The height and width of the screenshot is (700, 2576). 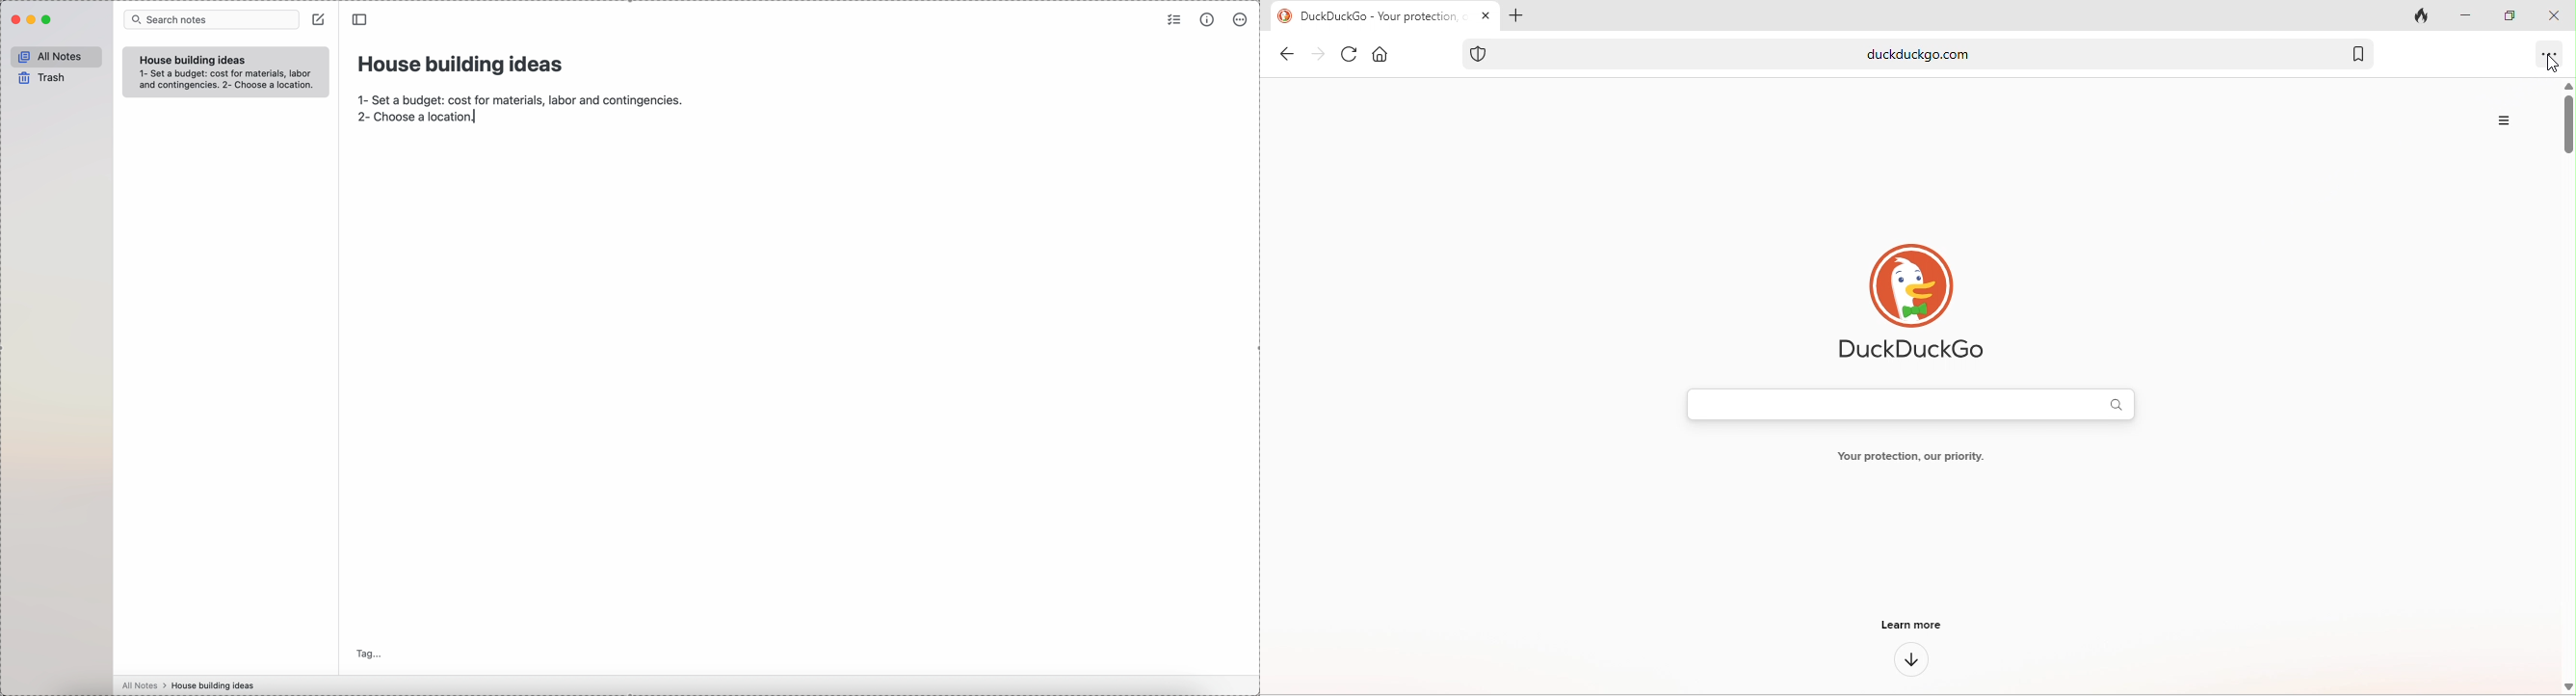 What do you see at coordinates (362, 20) in the screenshot?
I see `toggle sidebar` at bounding box center [362, 20].